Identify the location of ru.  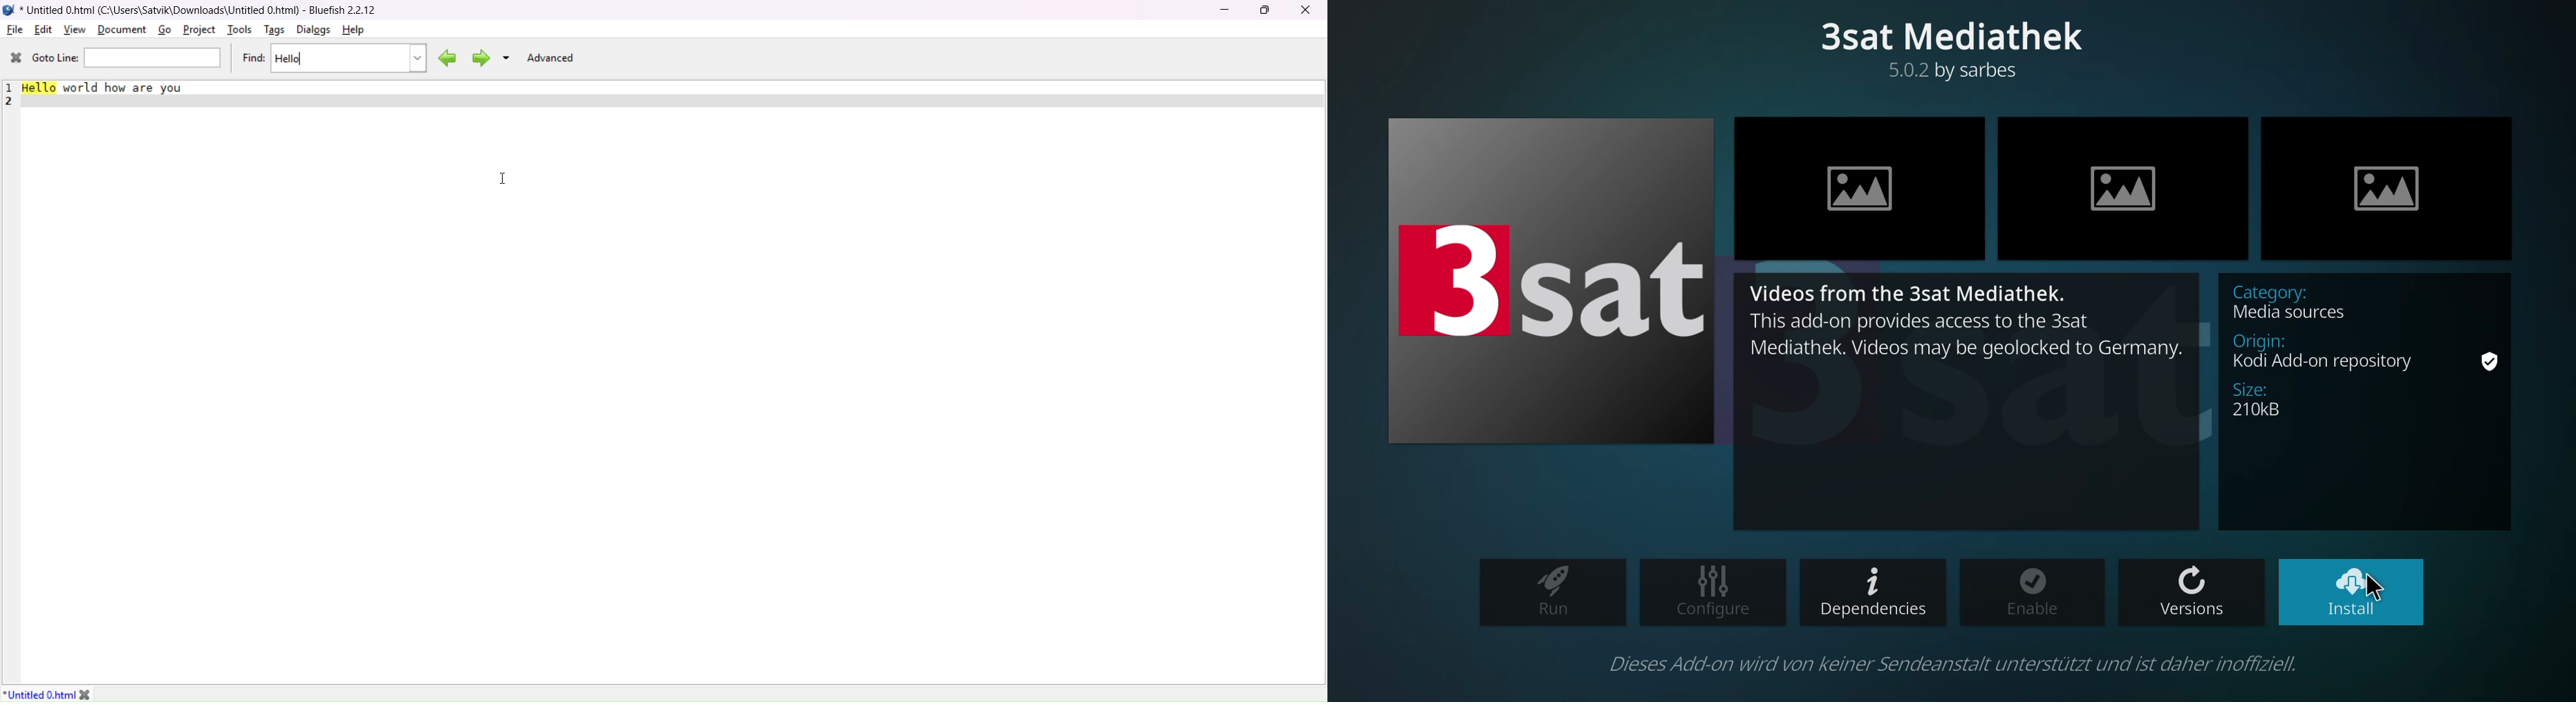
(1555, 592).